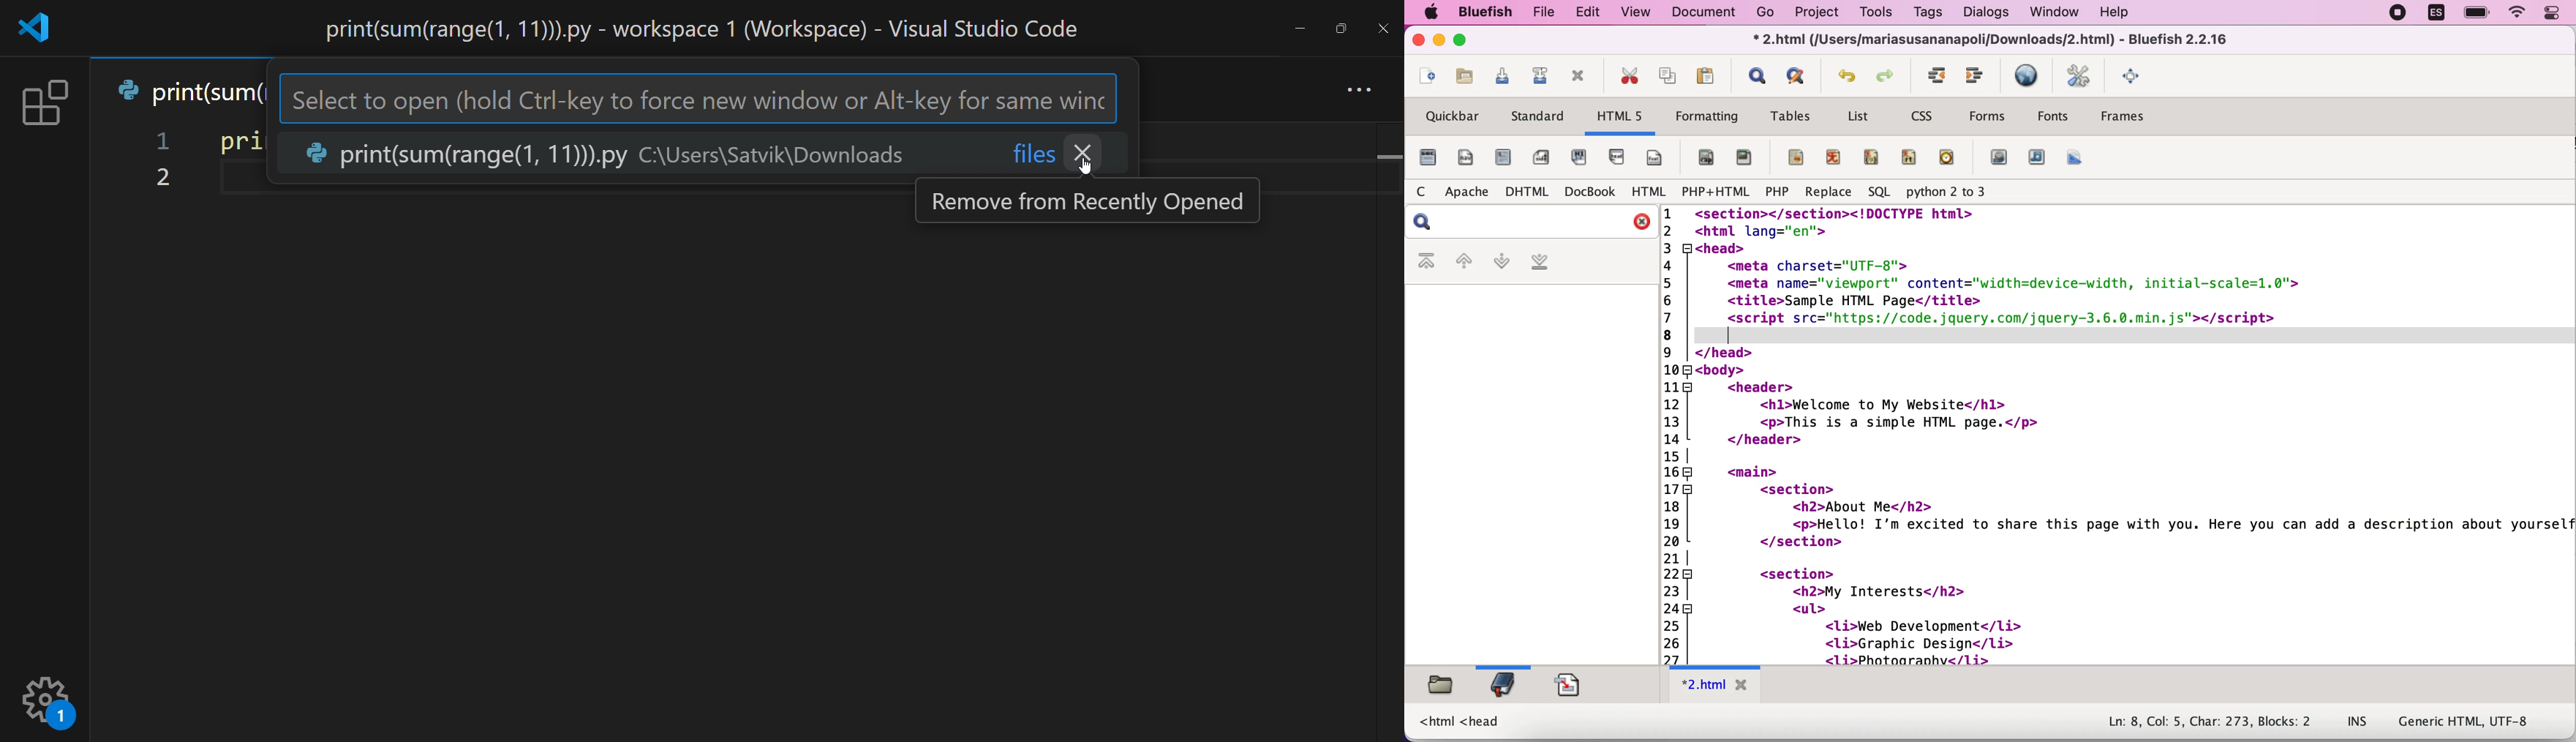 This screenshot has height=756, width=2576. What do you see at coordinates (1502, 77) in the screenshot?
I see `save` at bounding box center [1502, 77].